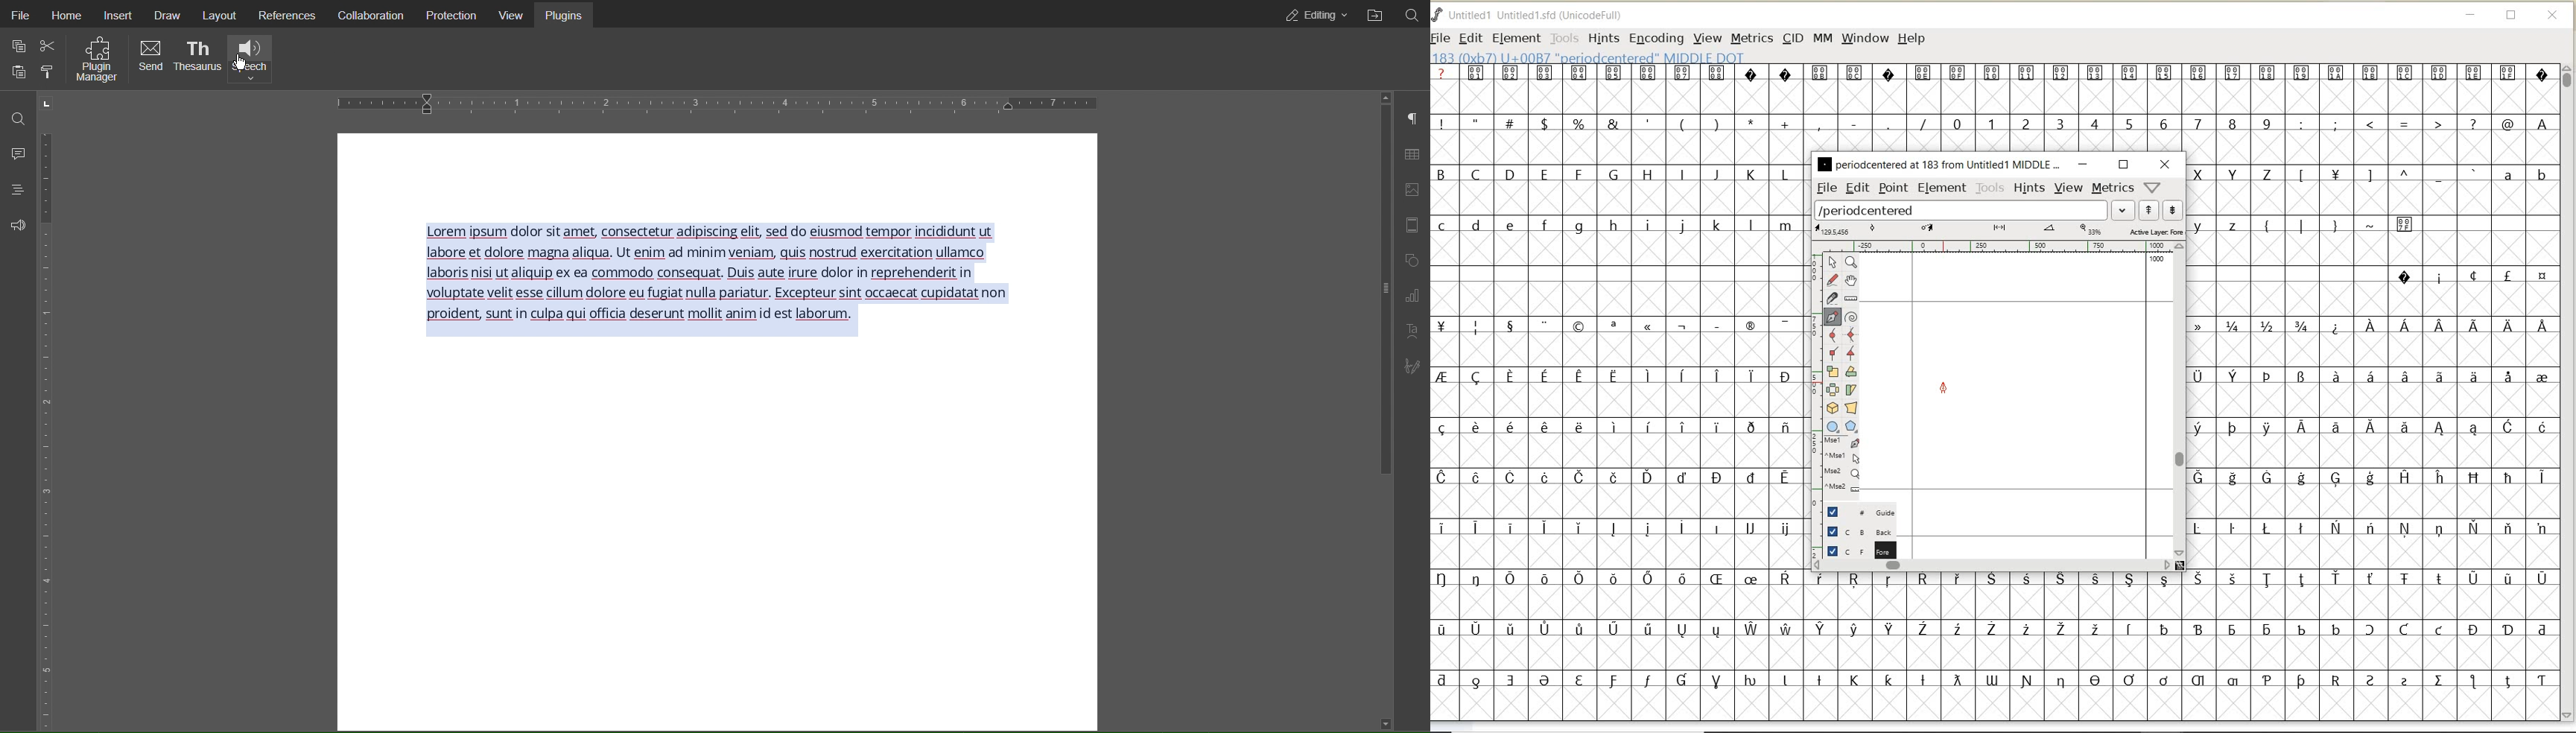  Describe the element at coordinates (1832, 298) in the screenshot. I see `cut splines in two` at that location.